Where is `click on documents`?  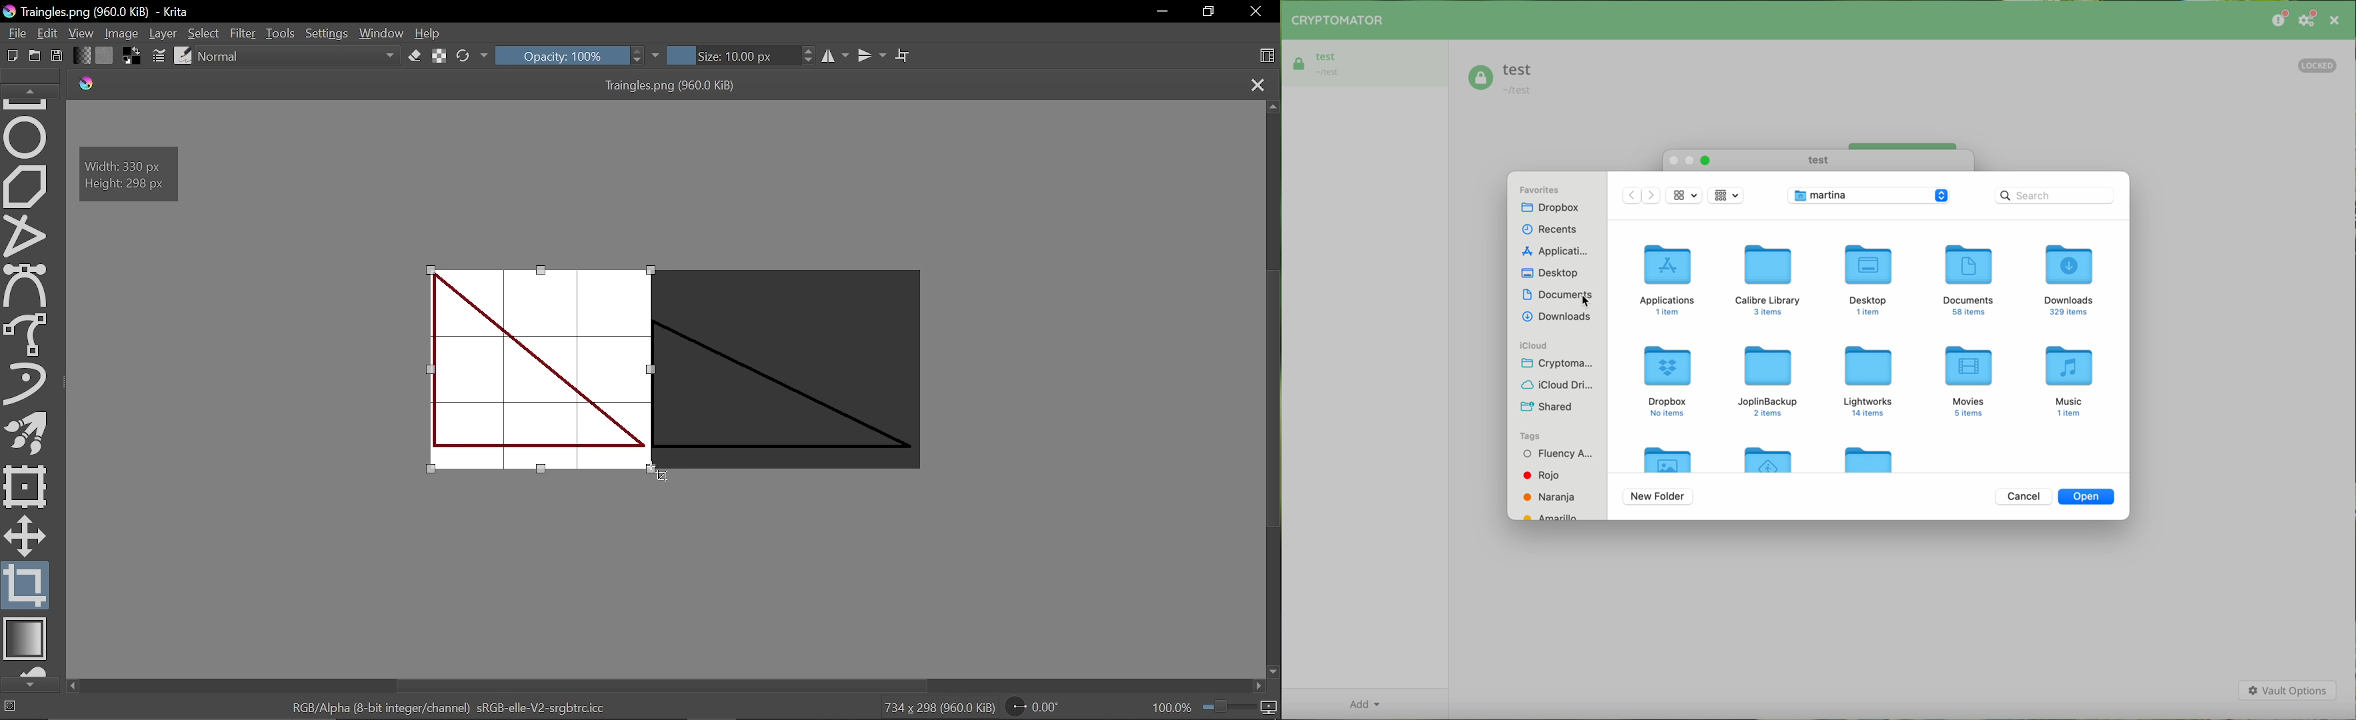 click on documents is located at coordinates (1557, 297).